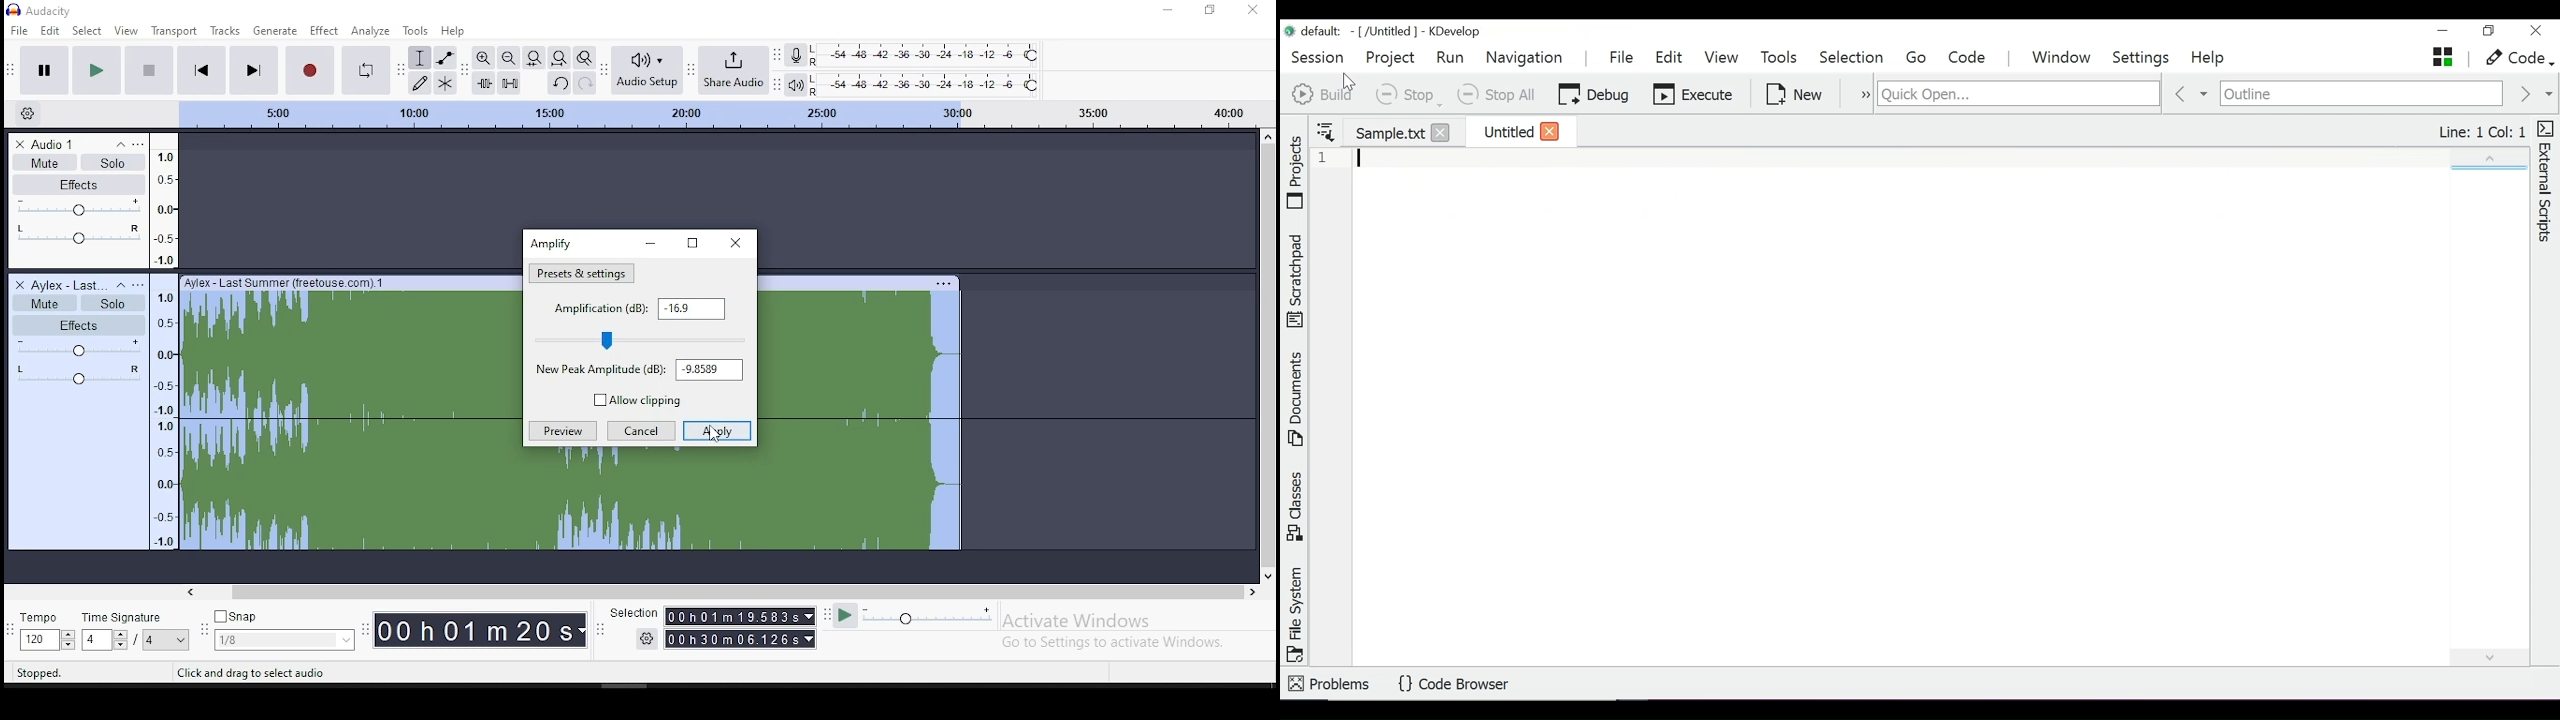  I want to click on amplification, so click(583, 273).